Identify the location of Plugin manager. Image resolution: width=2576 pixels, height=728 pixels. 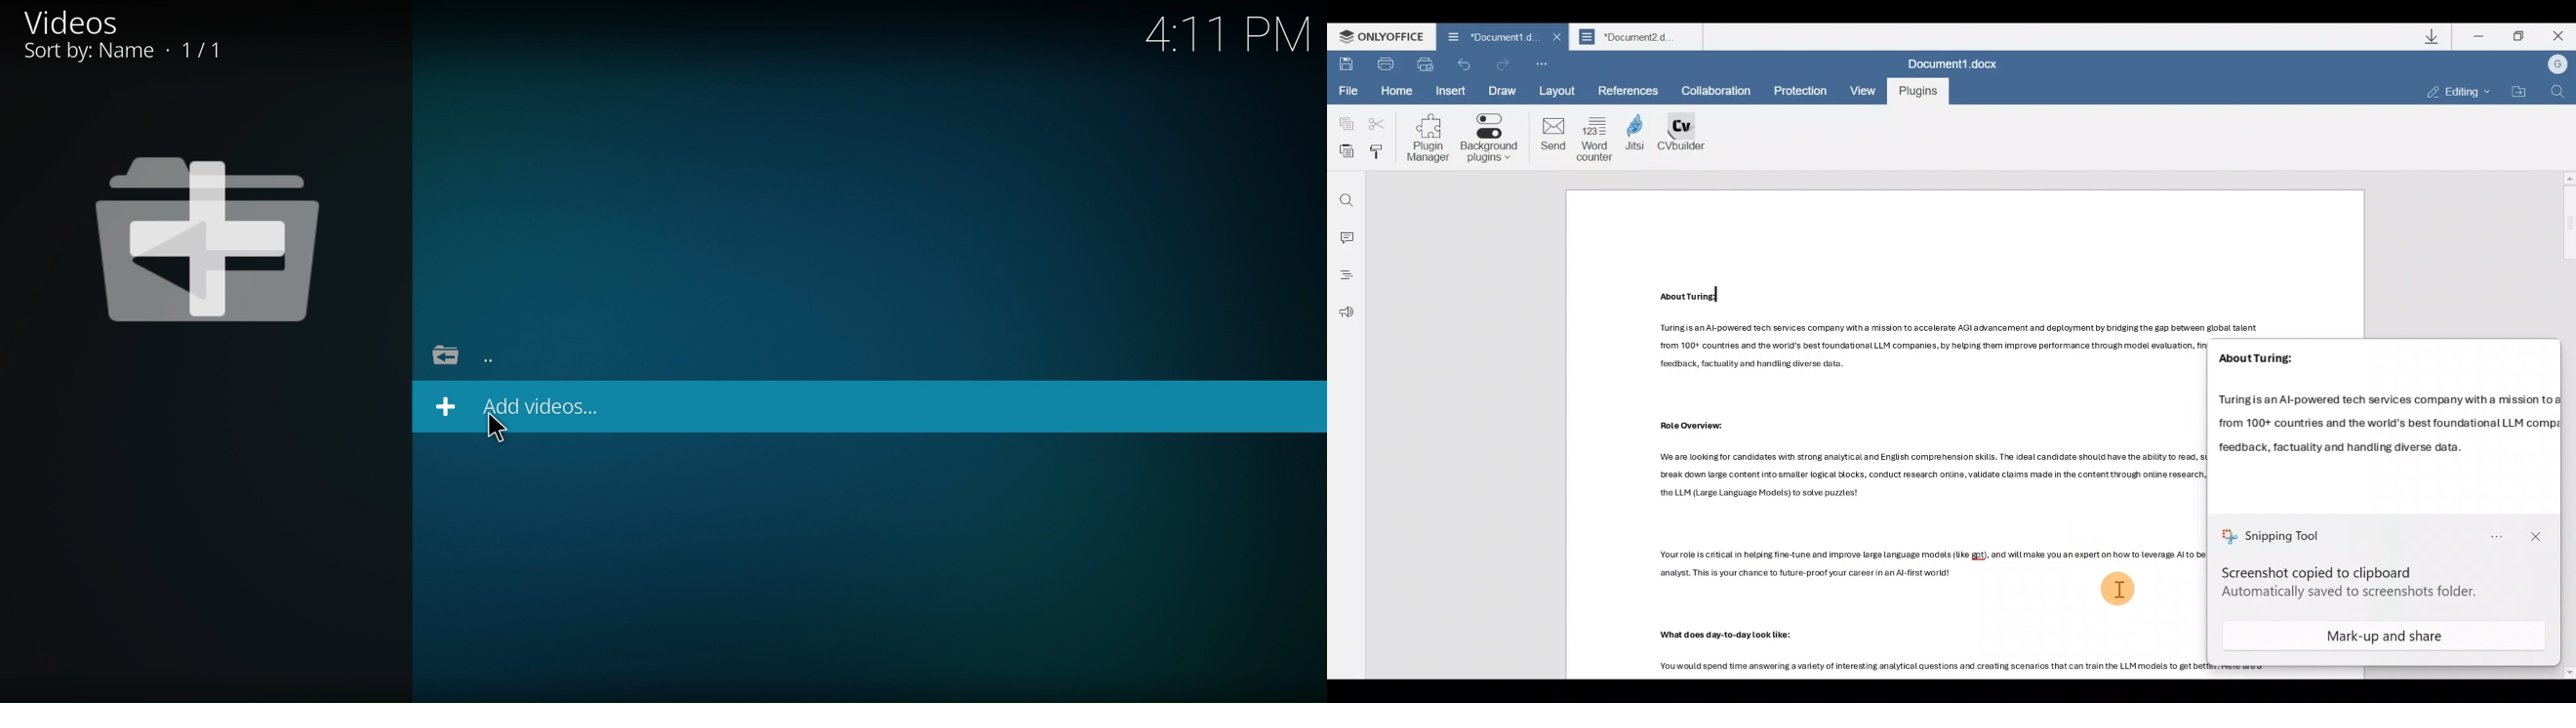
(1427, 140).